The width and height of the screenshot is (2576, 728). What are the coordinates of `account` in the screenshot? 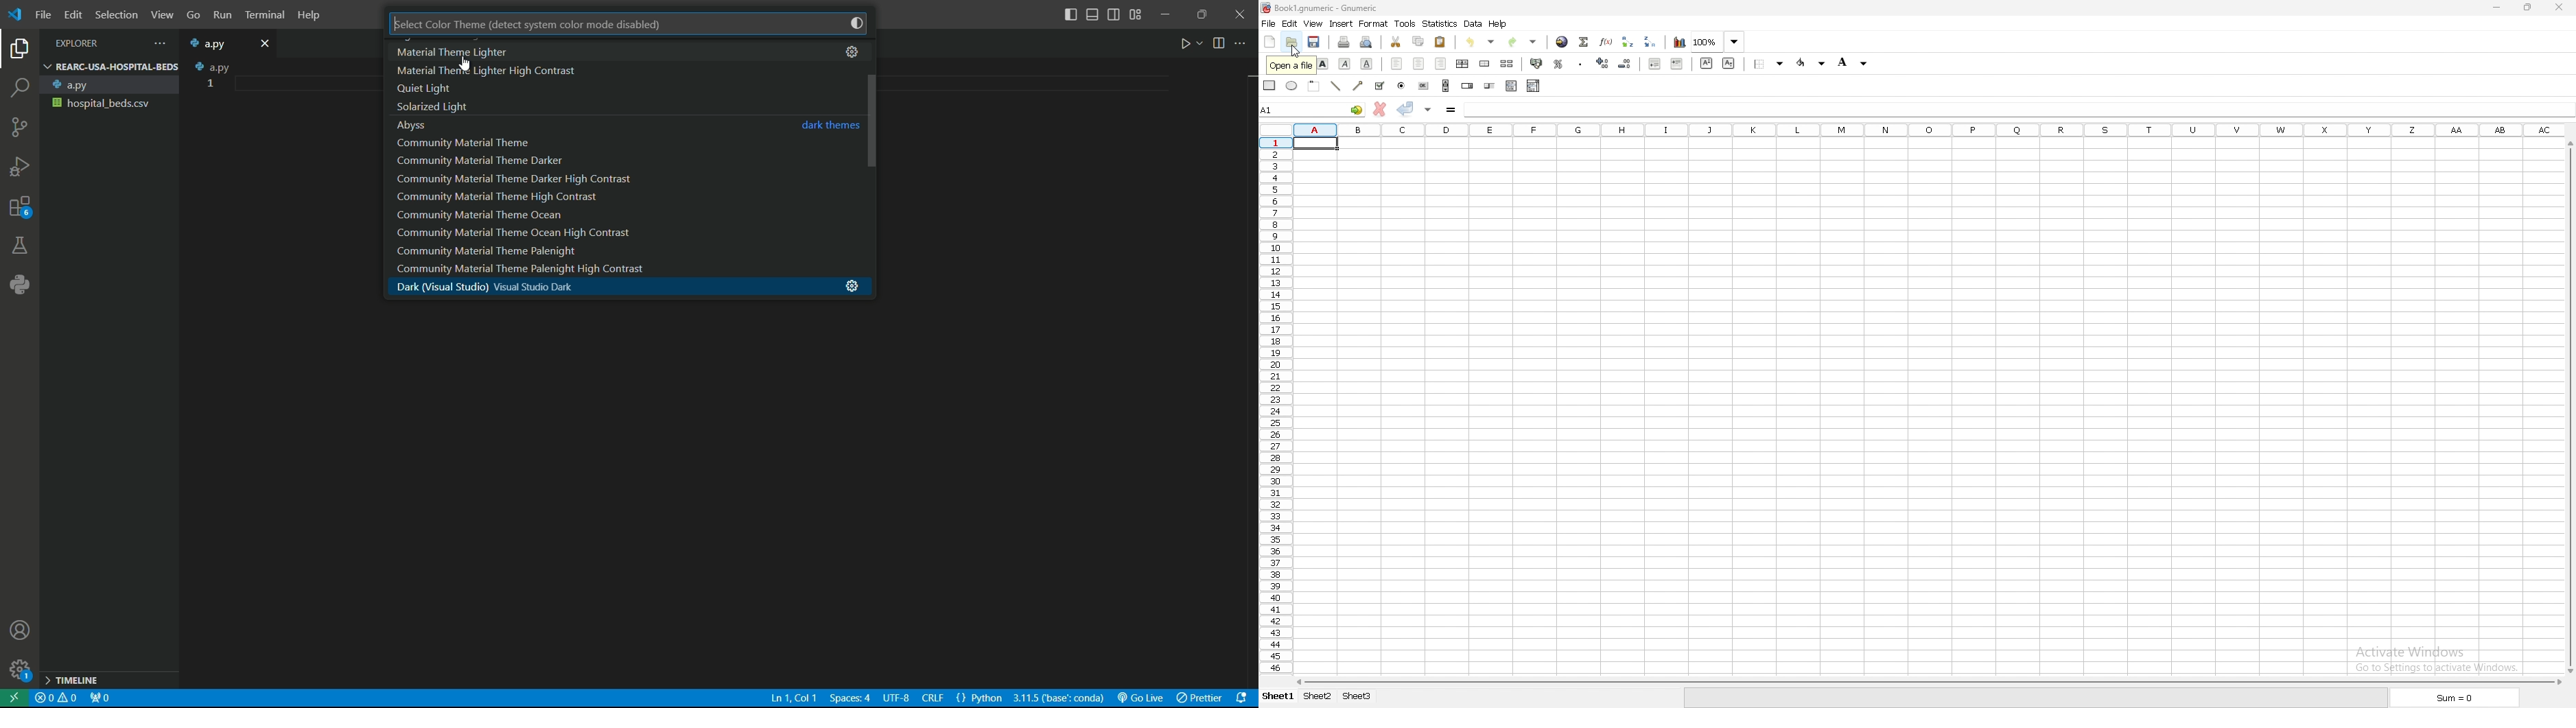 It's located at (22, 632).